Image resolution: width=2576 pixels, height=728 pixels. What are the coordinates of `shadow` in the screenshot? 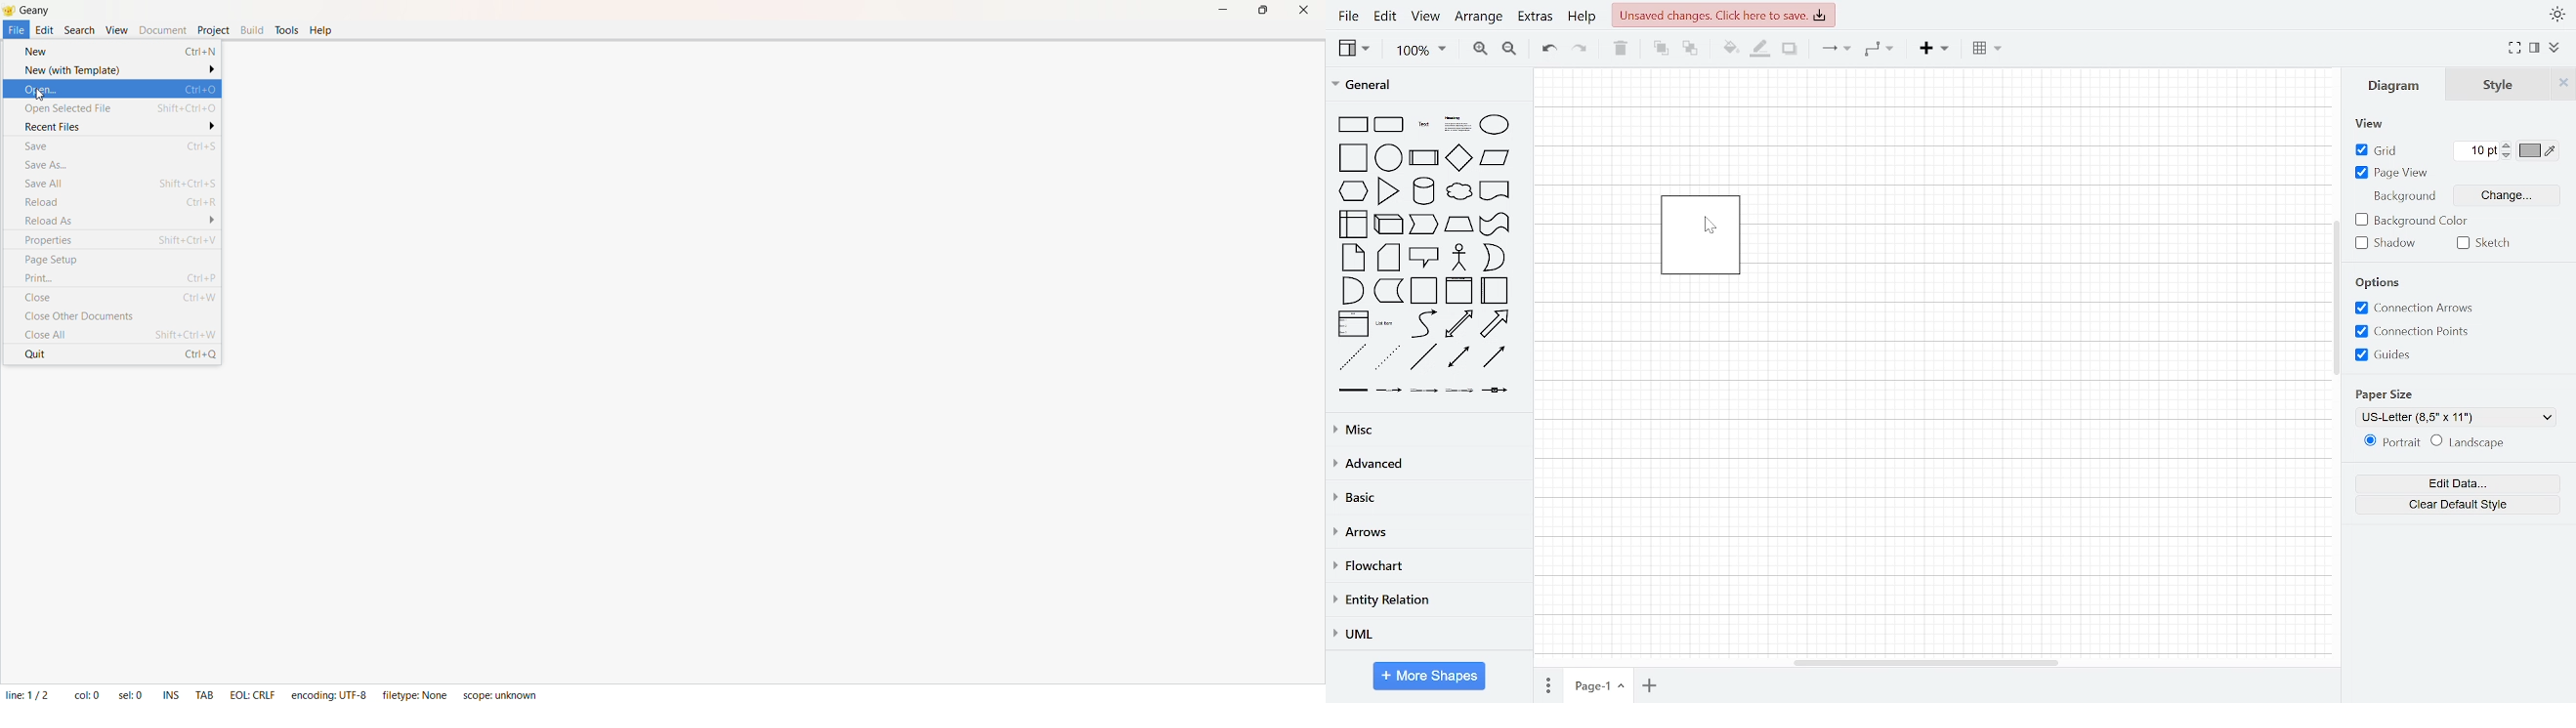 It's located at (1789, 49).